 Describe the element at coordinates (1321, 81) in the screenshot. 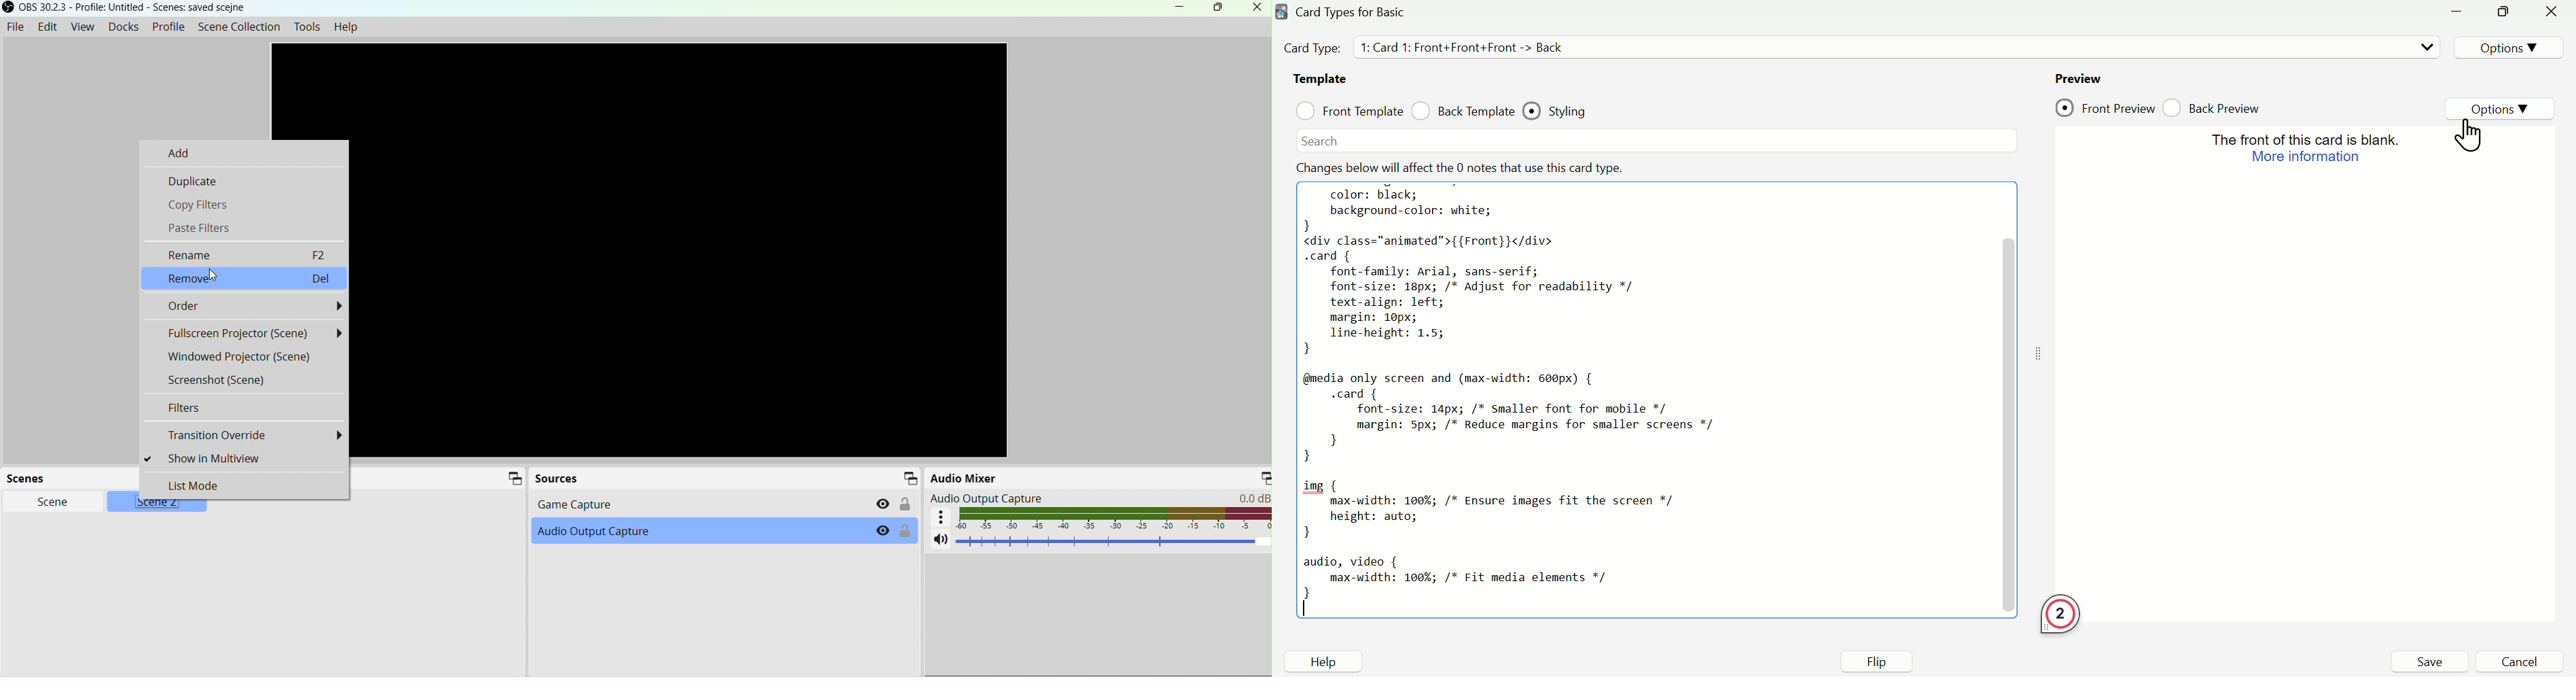

I see `Template` at that location.